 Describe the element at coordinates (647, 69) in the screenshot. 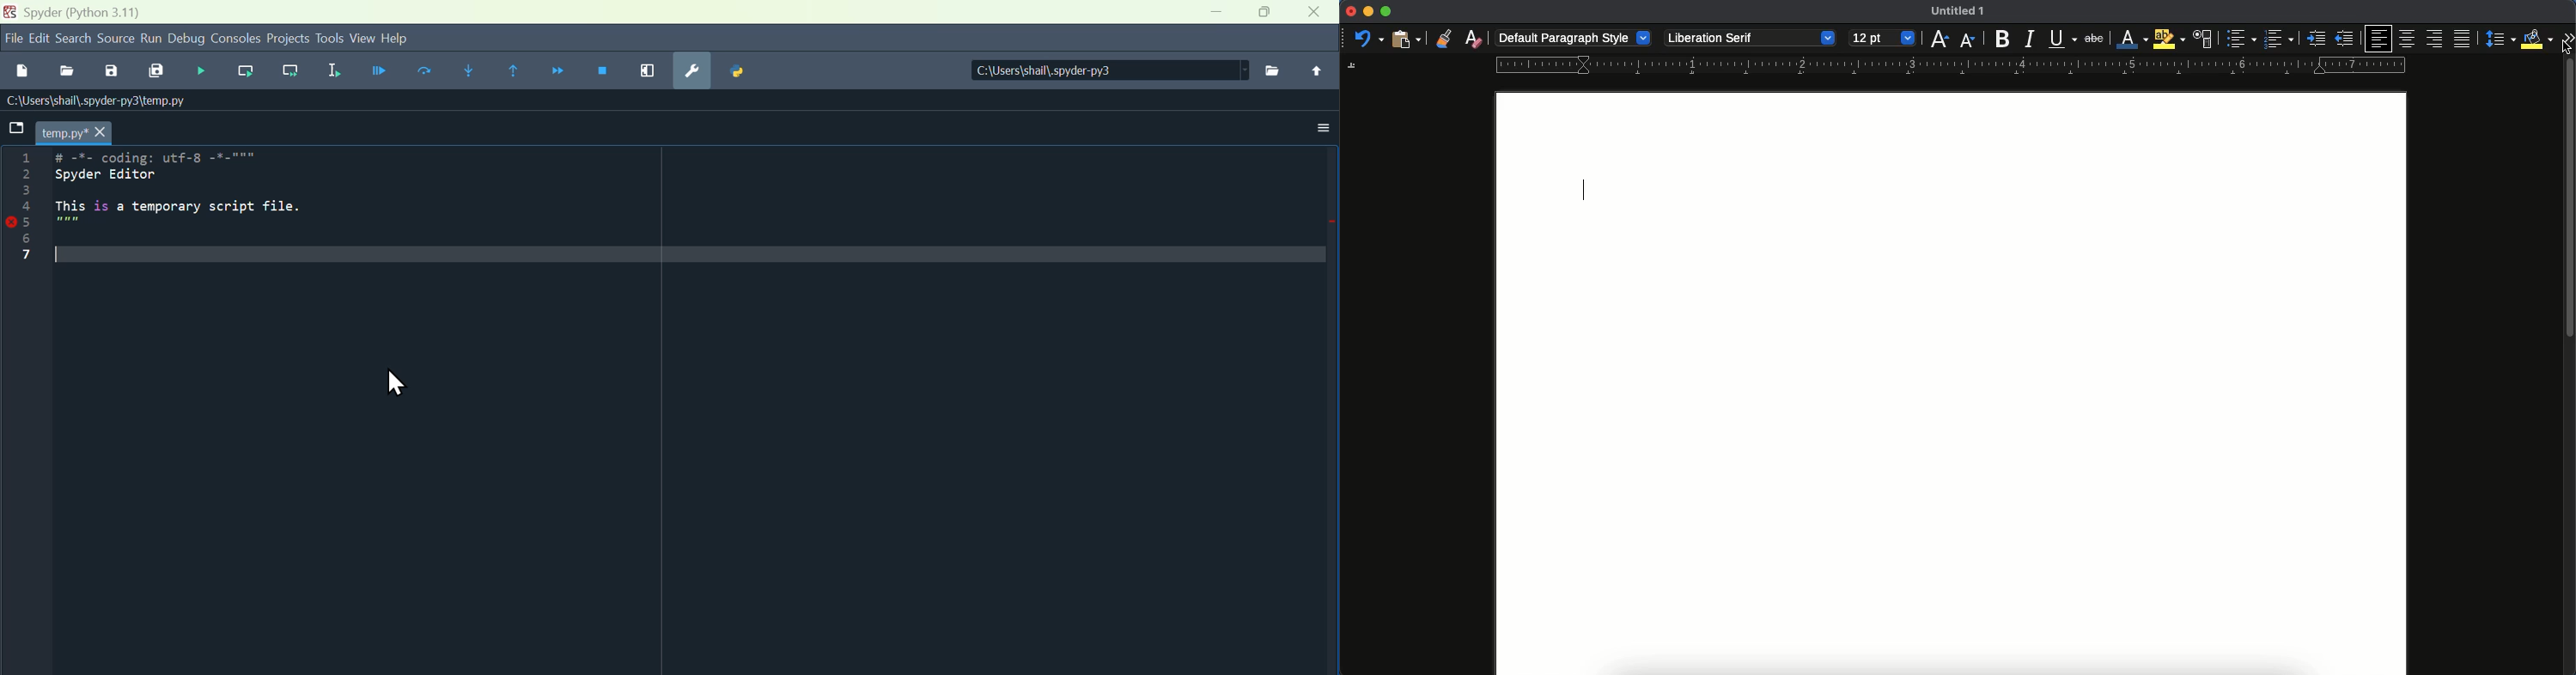

I see `Maximise current window` at that location.